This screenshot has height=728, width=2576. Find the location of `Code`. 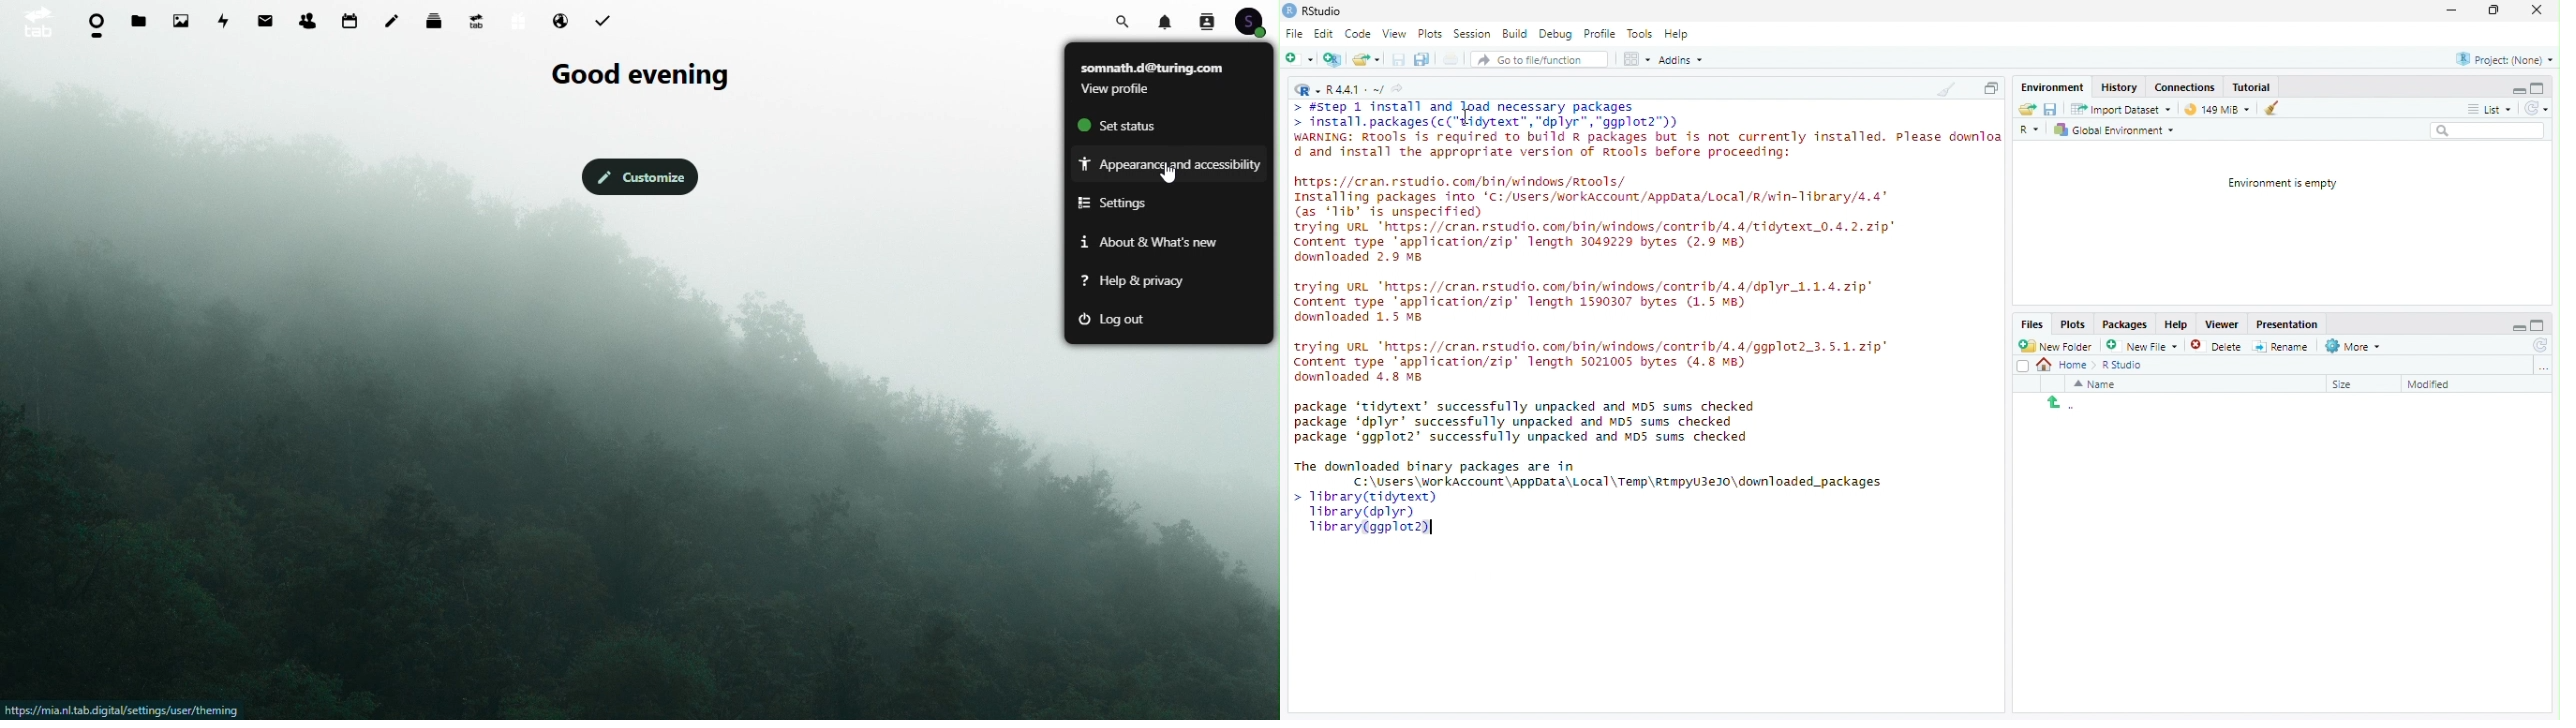

Code is located at coordinates (1358, 33).